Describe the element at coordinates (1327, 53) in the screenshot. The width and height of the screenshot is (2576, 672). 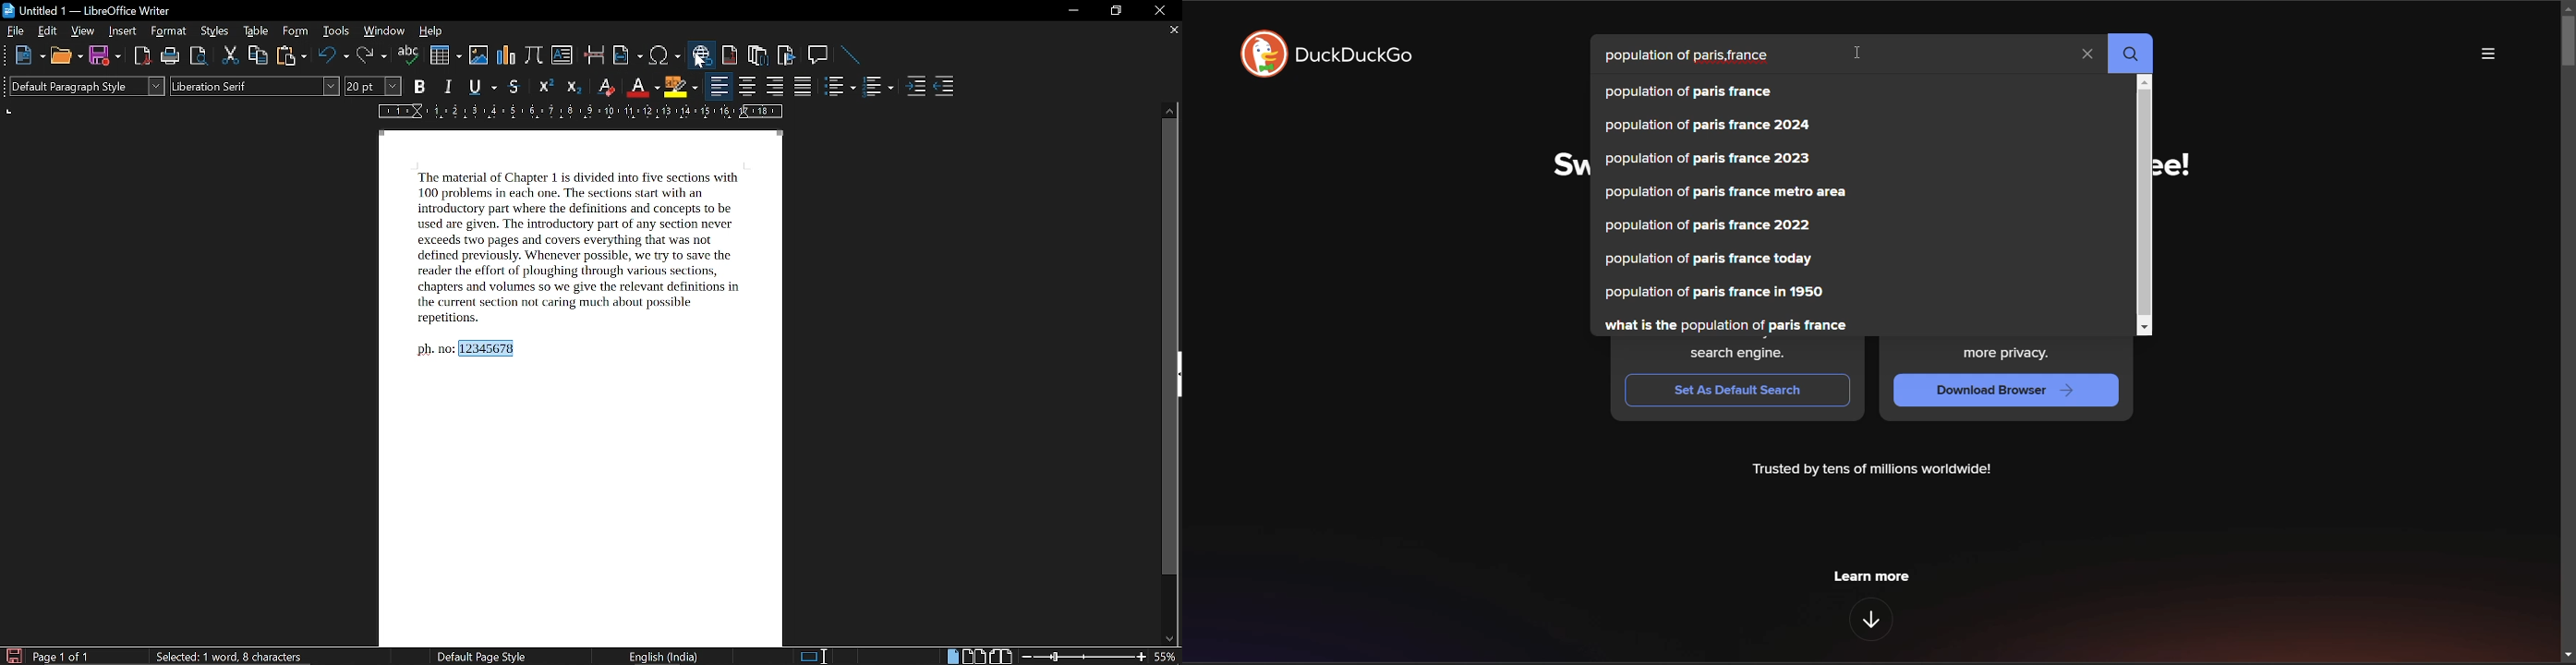
I see `logo and title` at that location.